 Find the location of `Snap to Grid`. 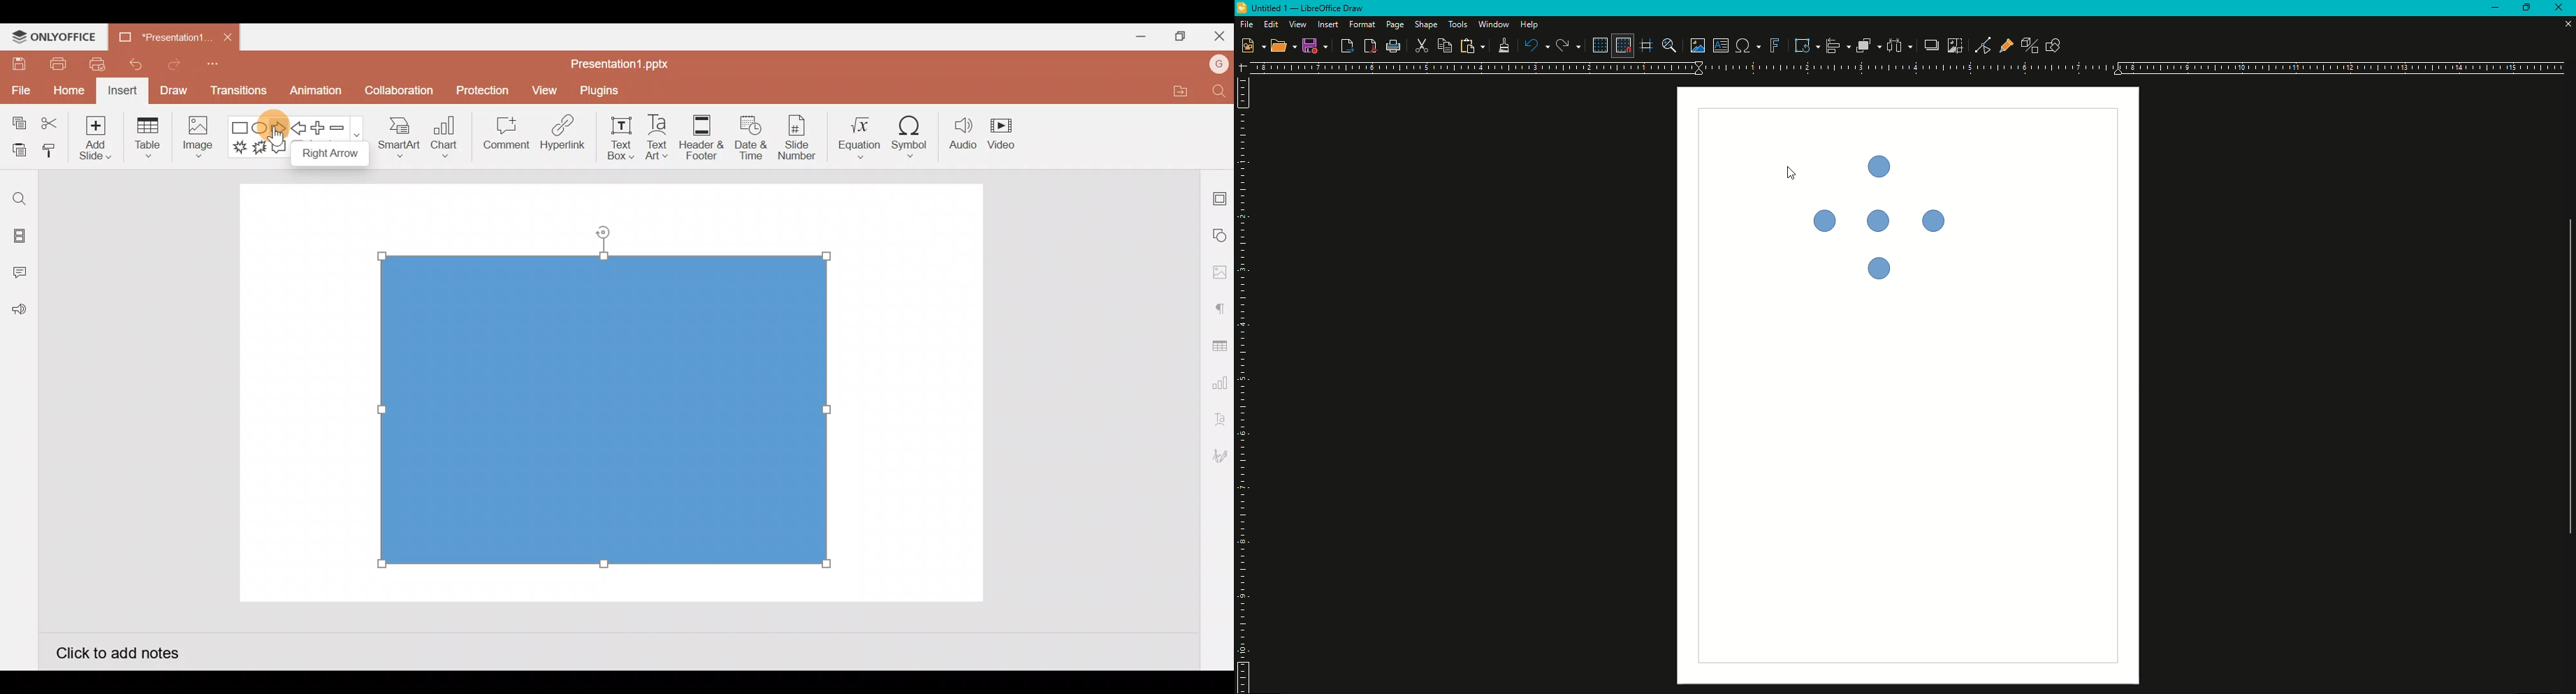

Snap to Grid is located at coordinates (1624, 46).